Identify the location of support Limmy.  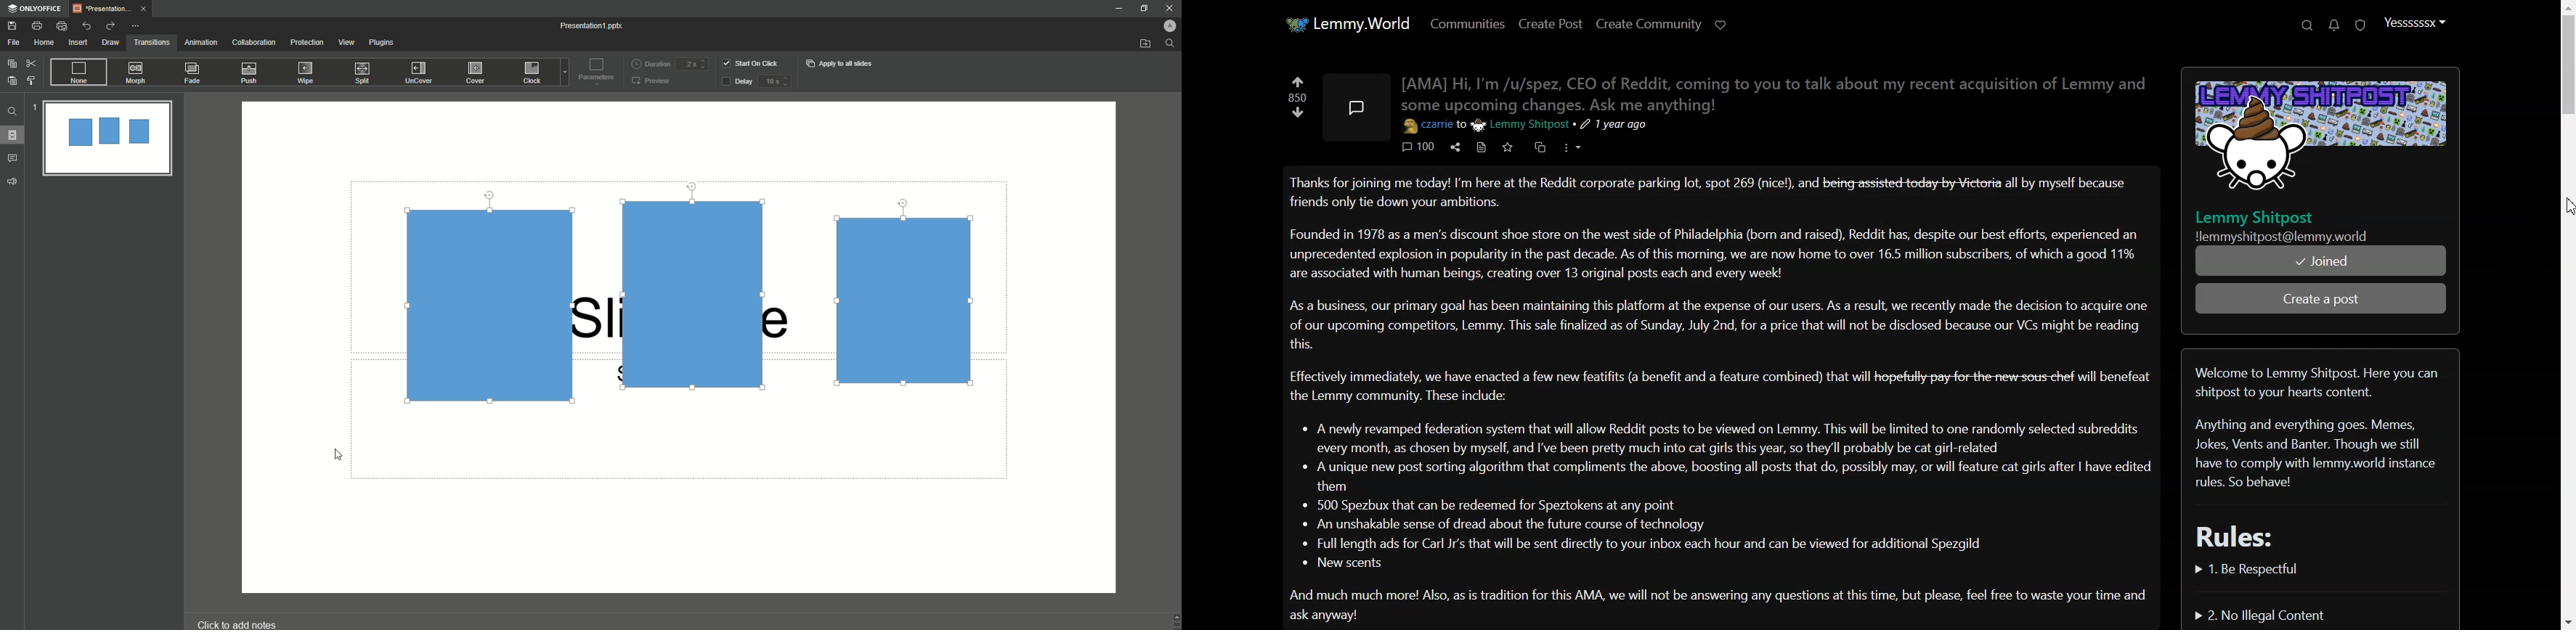
(1721, 25).